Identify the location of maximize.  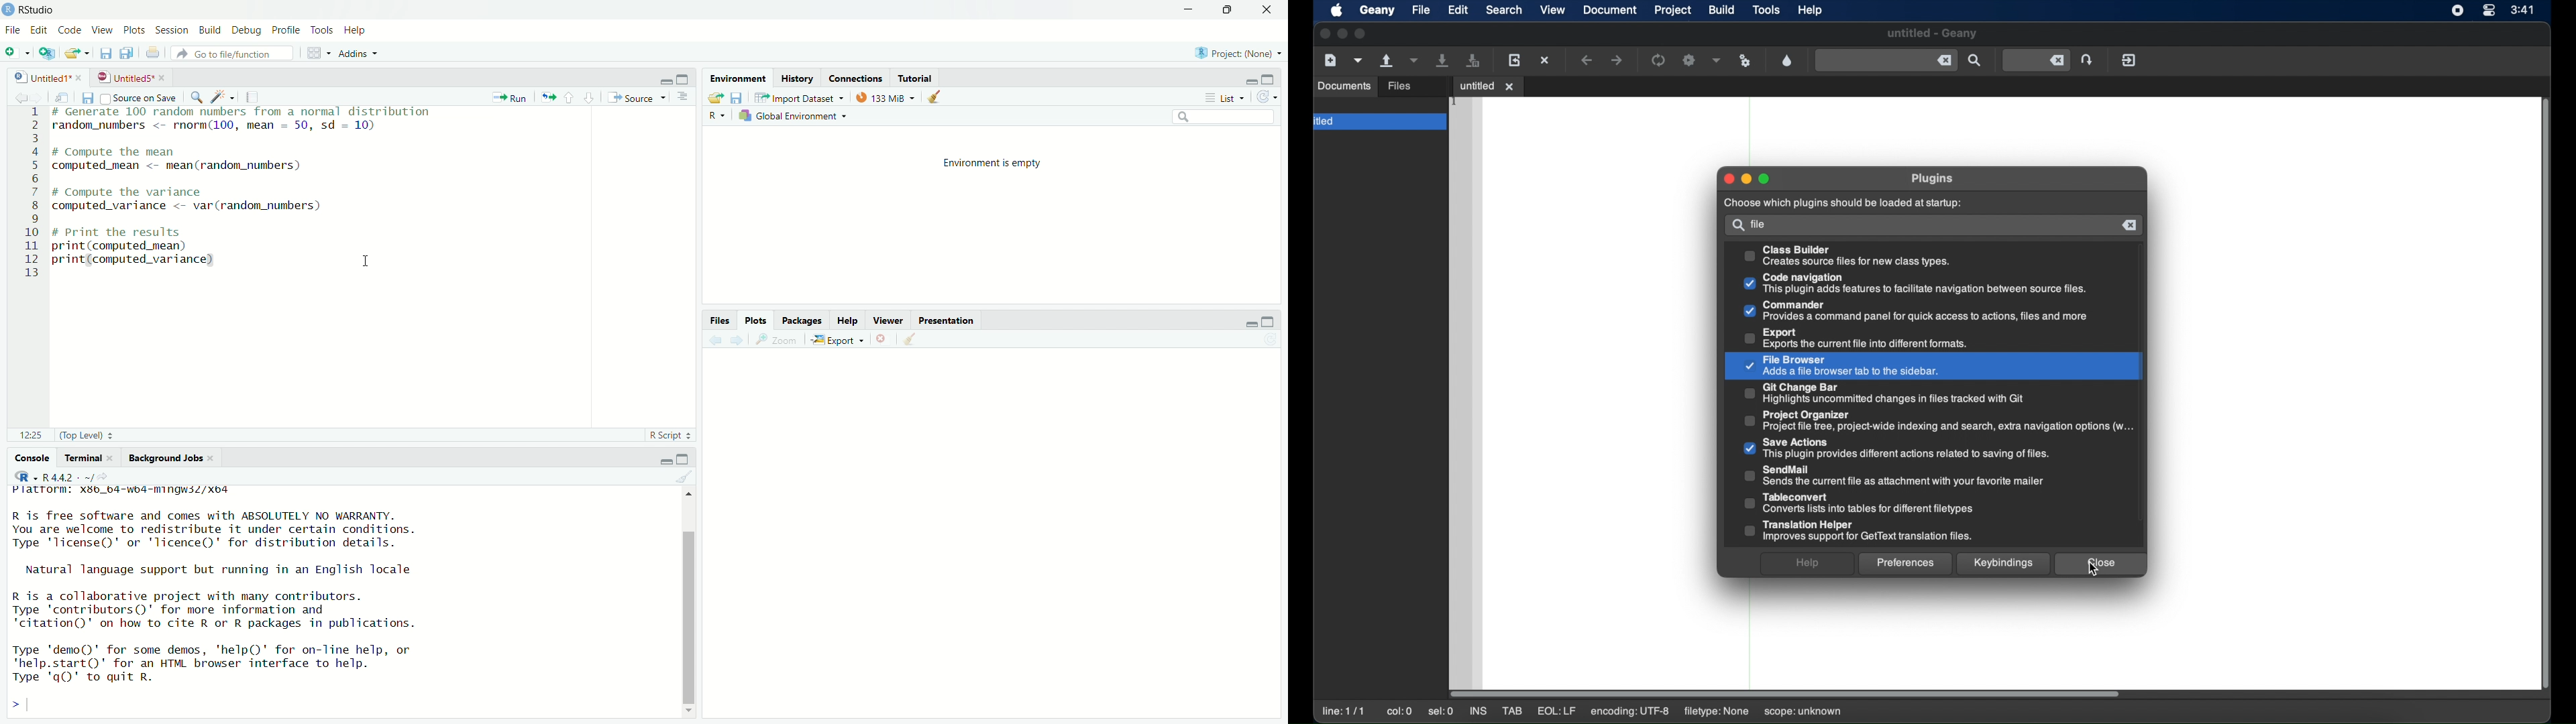
(1275, 320).